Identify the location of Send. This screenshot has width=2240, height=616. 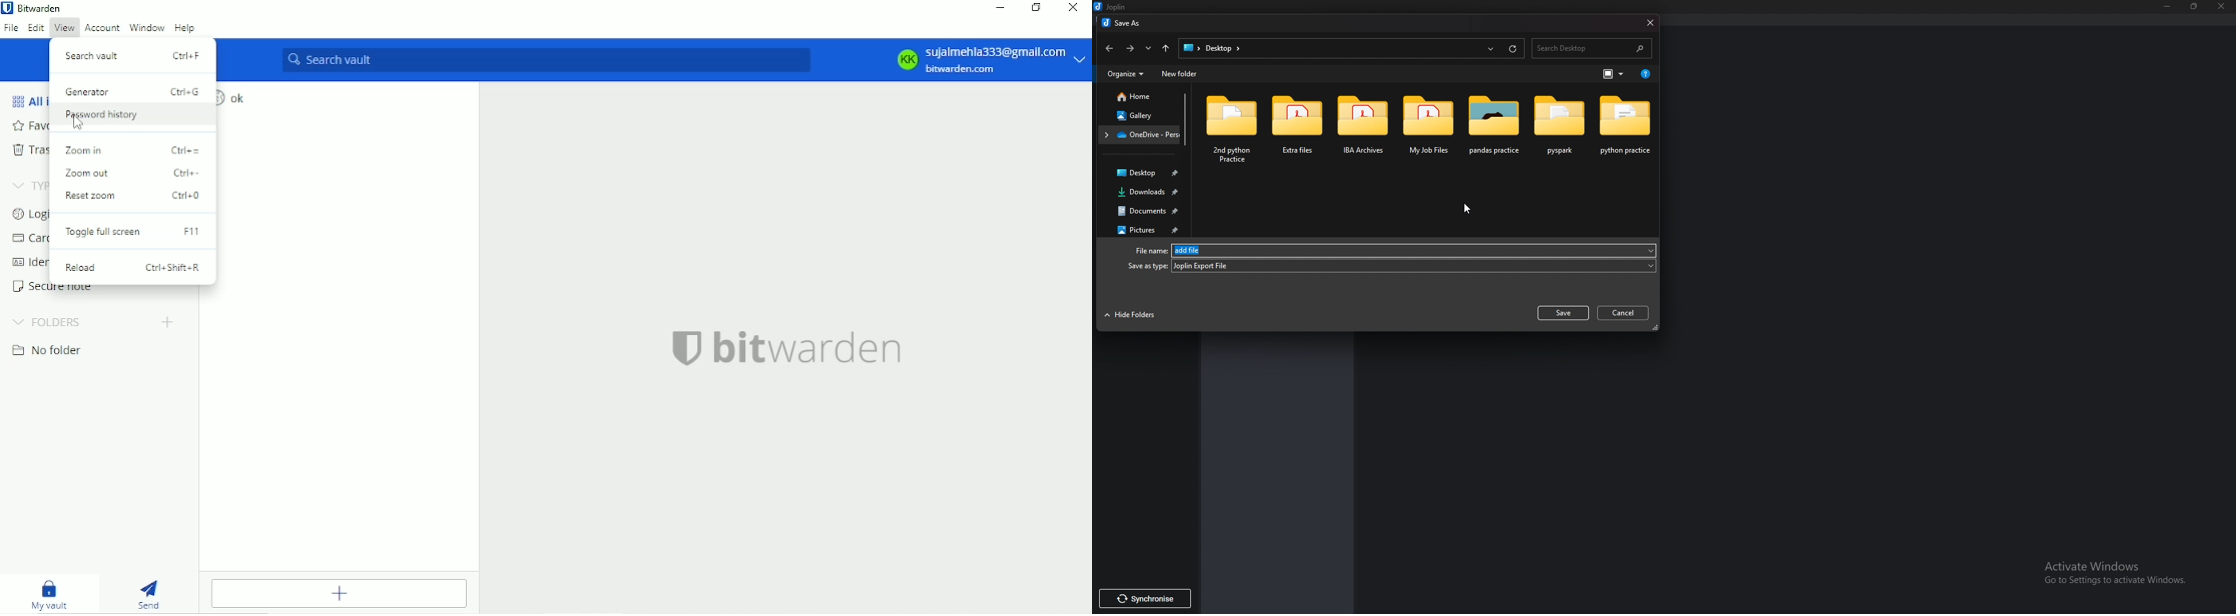
(151, 593).